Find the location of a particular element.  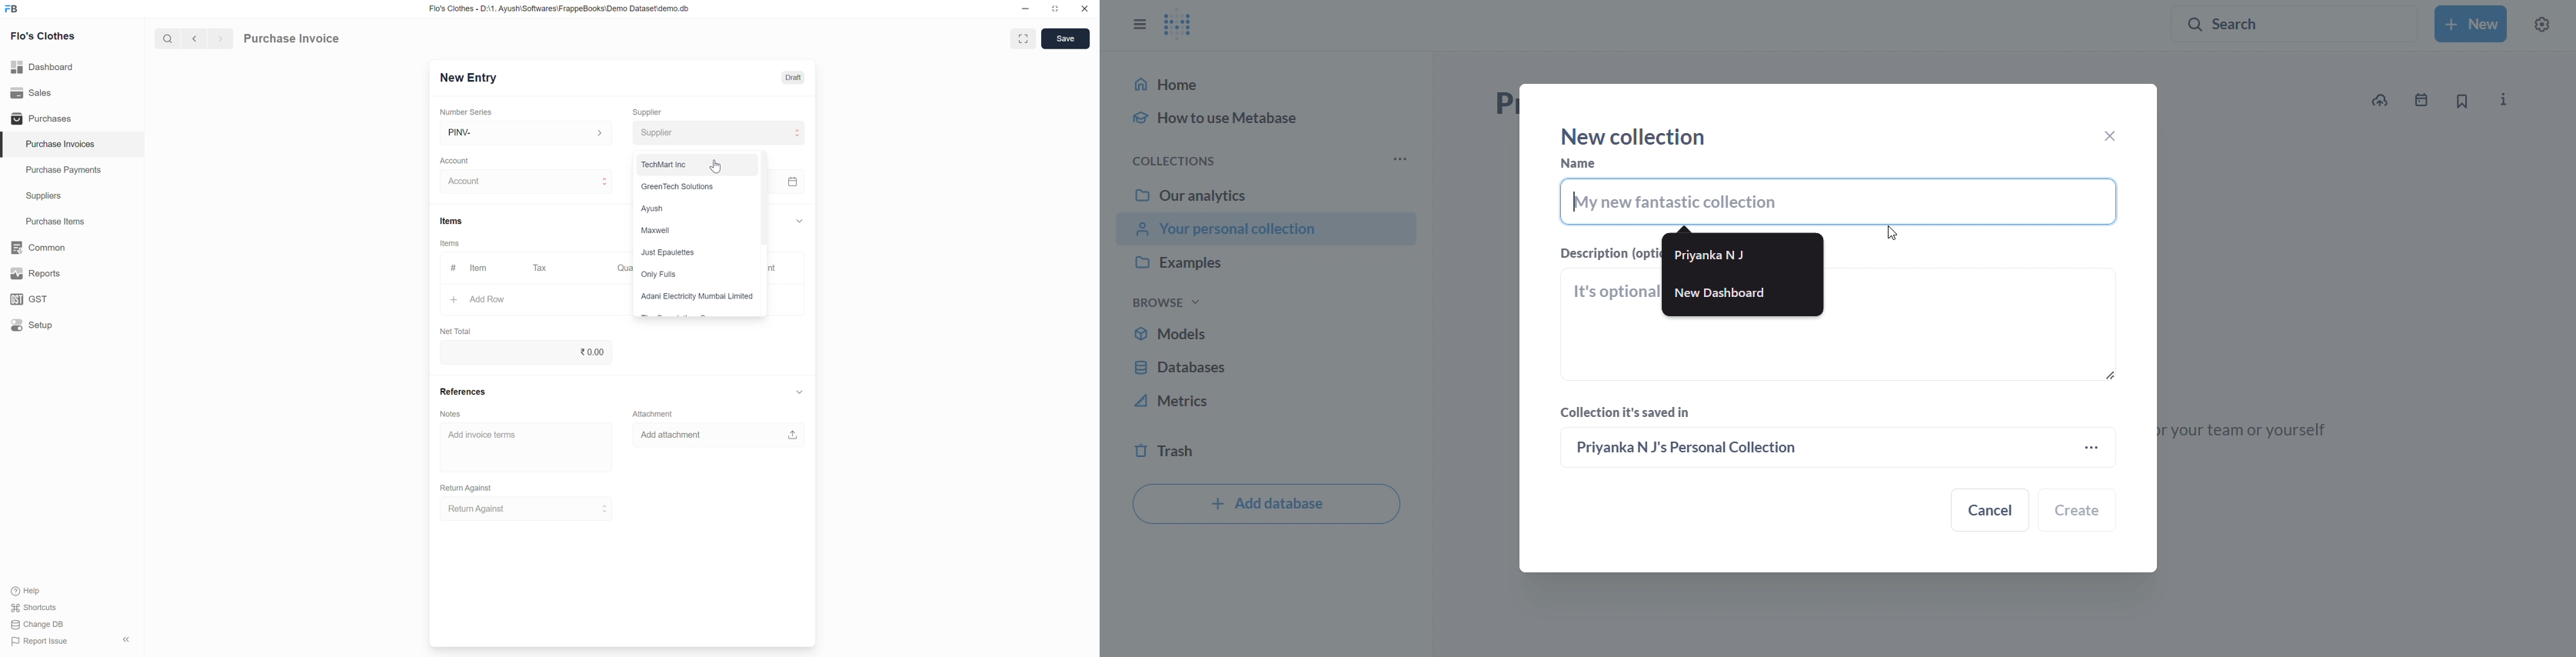

Collapse is located at coordinates (800, 392).